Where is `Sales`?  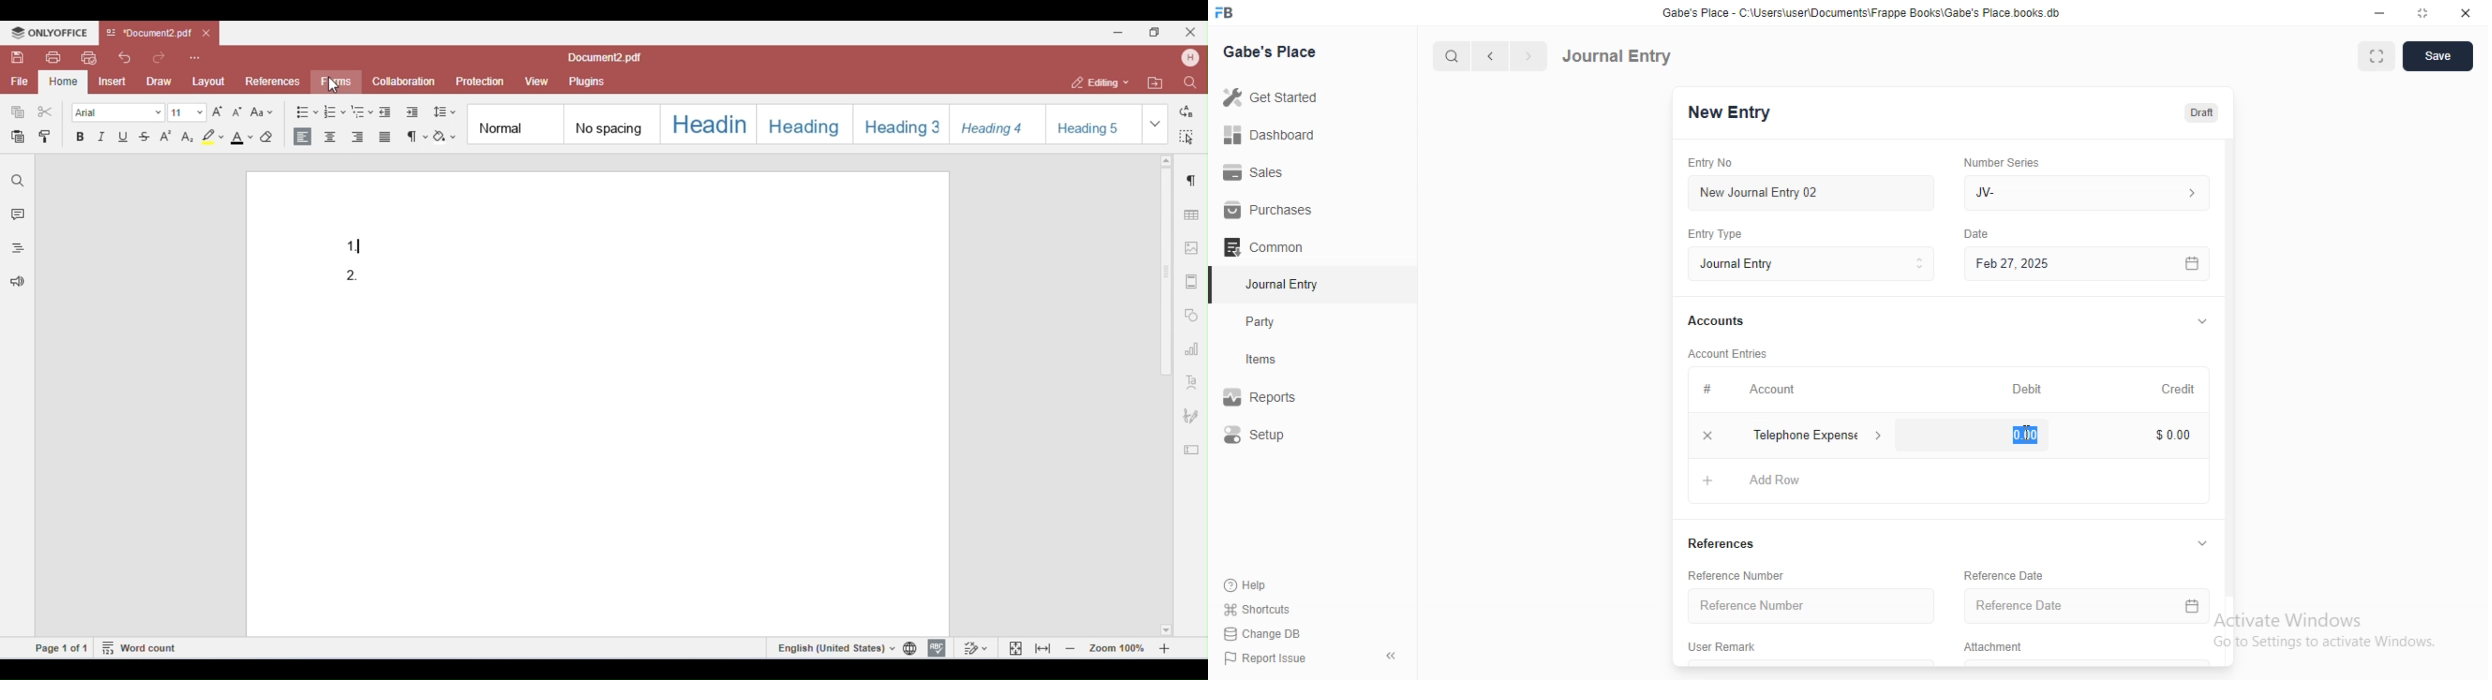 Sales is located at coordinates (1257, 174).